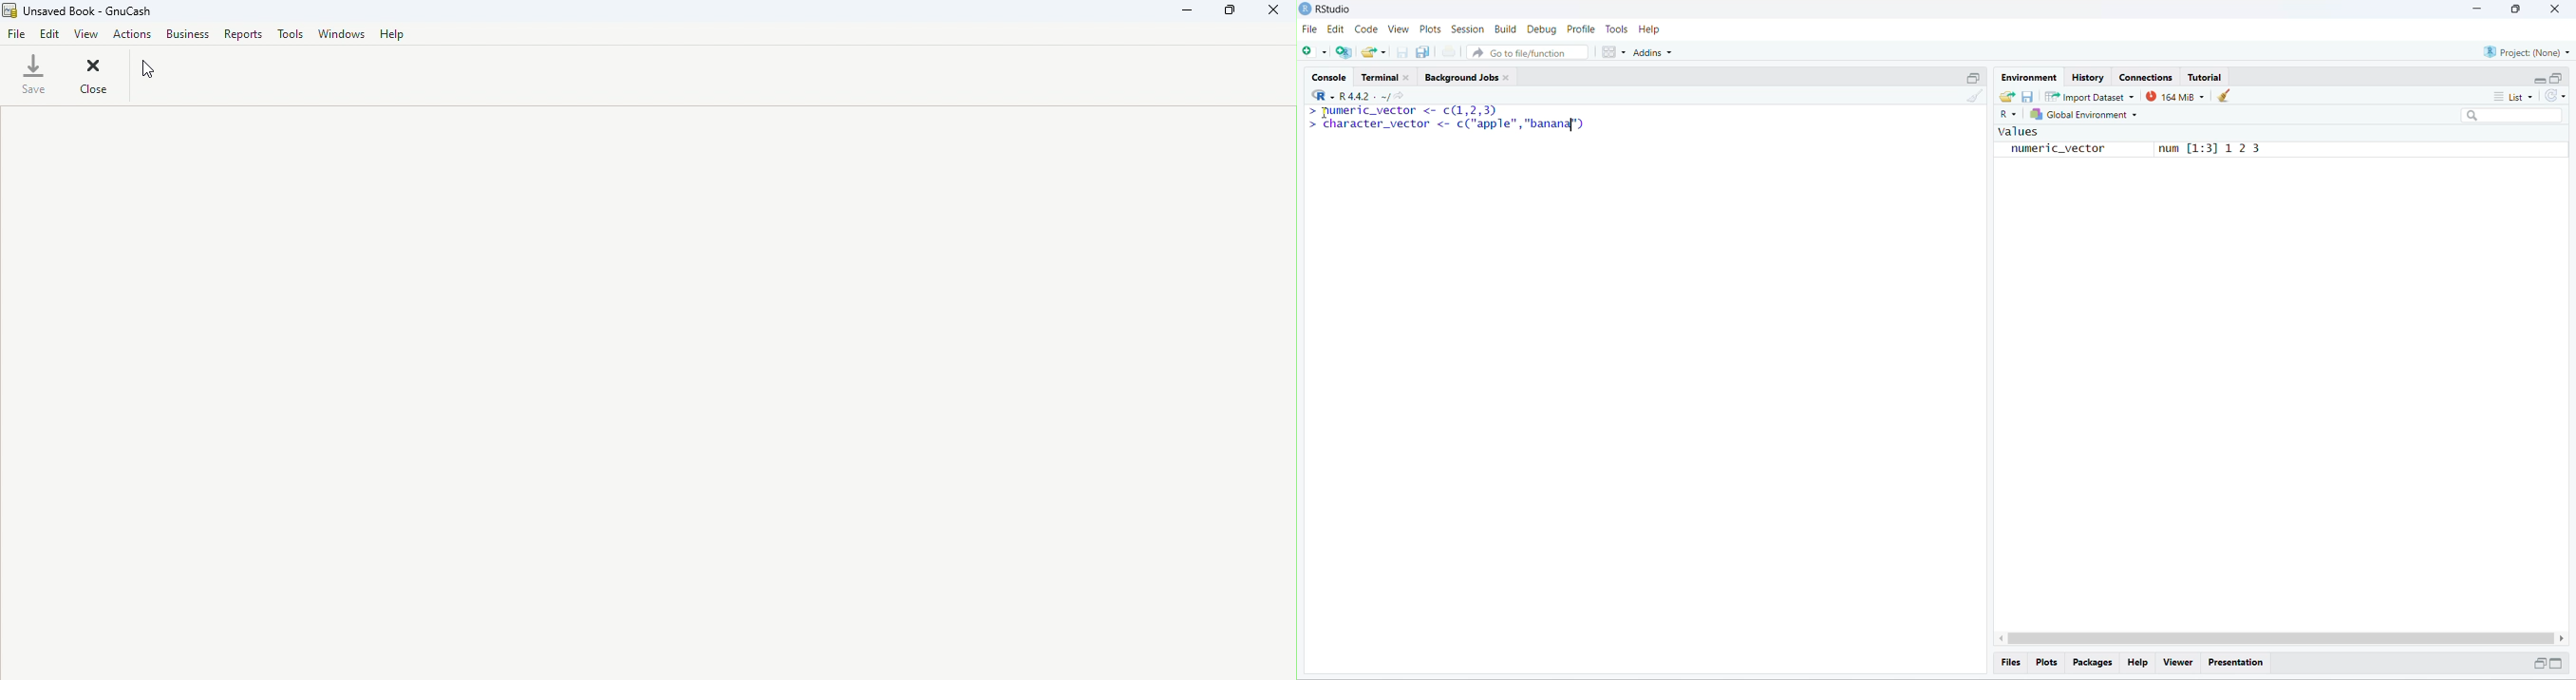 This screenshot has width=2576, height=700. I want to click on open existing project, so click(1374, 51).